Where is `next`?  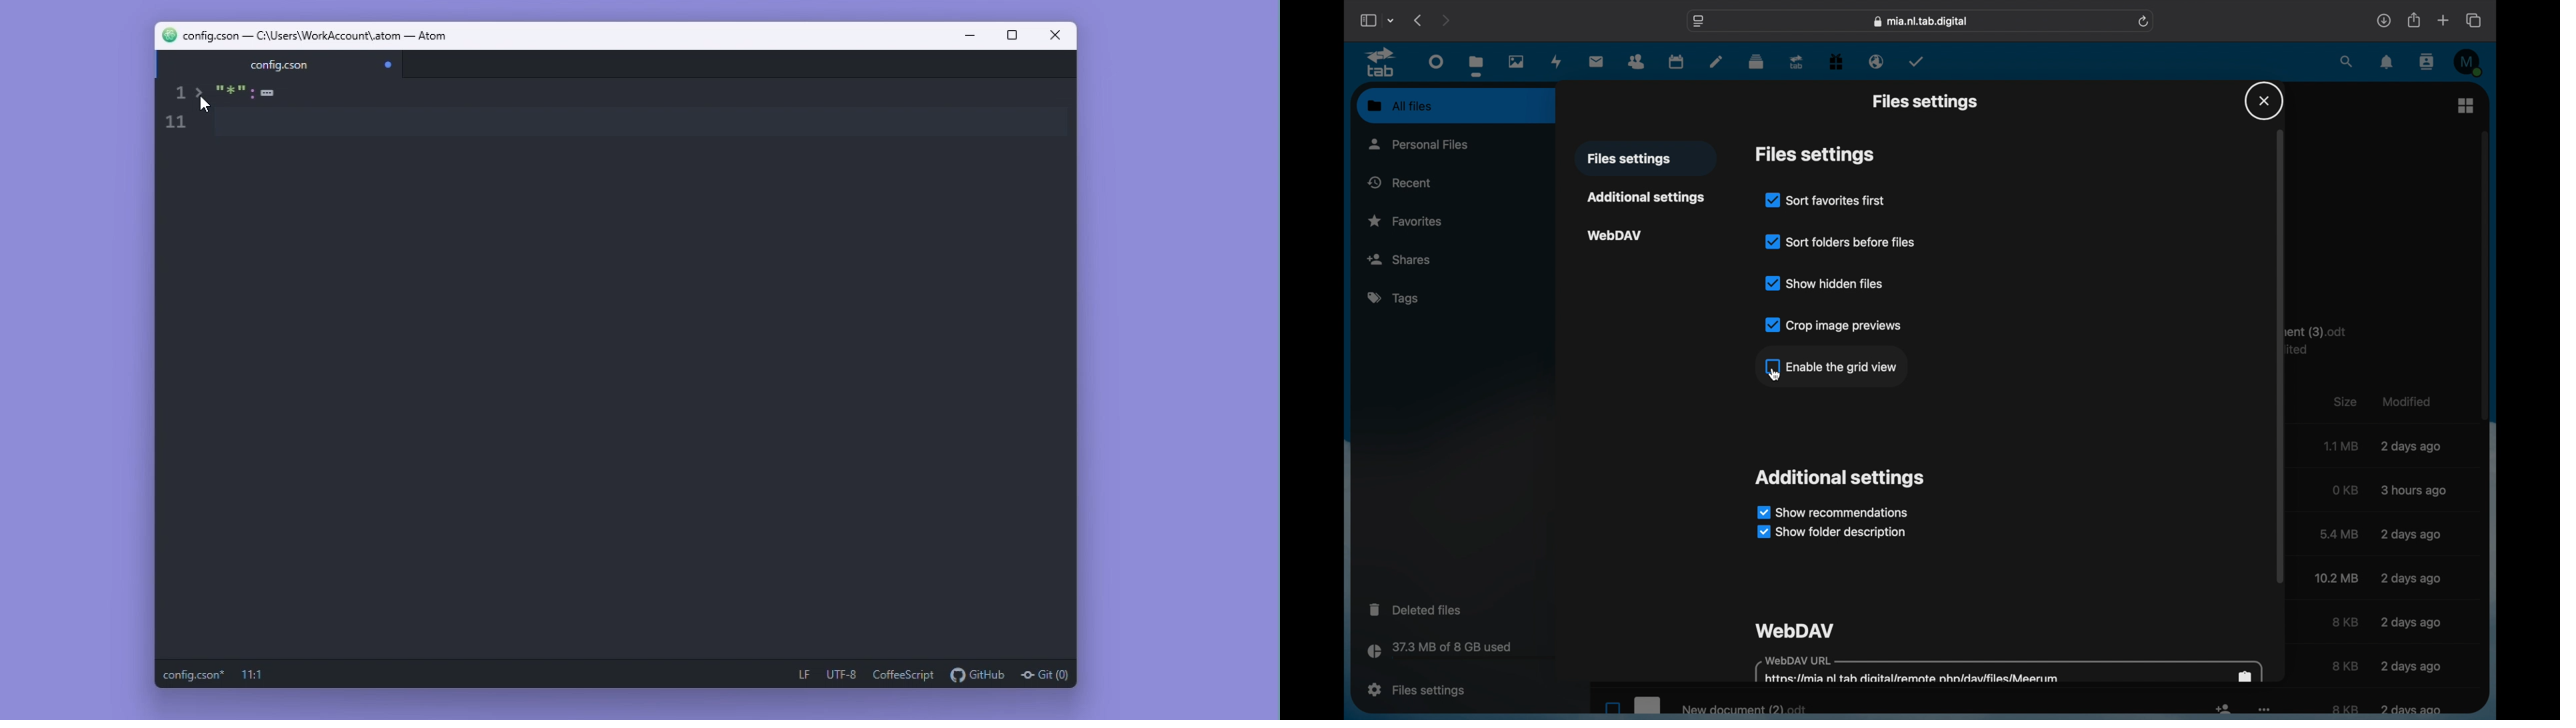 next is located at coordinates (1445, 20).